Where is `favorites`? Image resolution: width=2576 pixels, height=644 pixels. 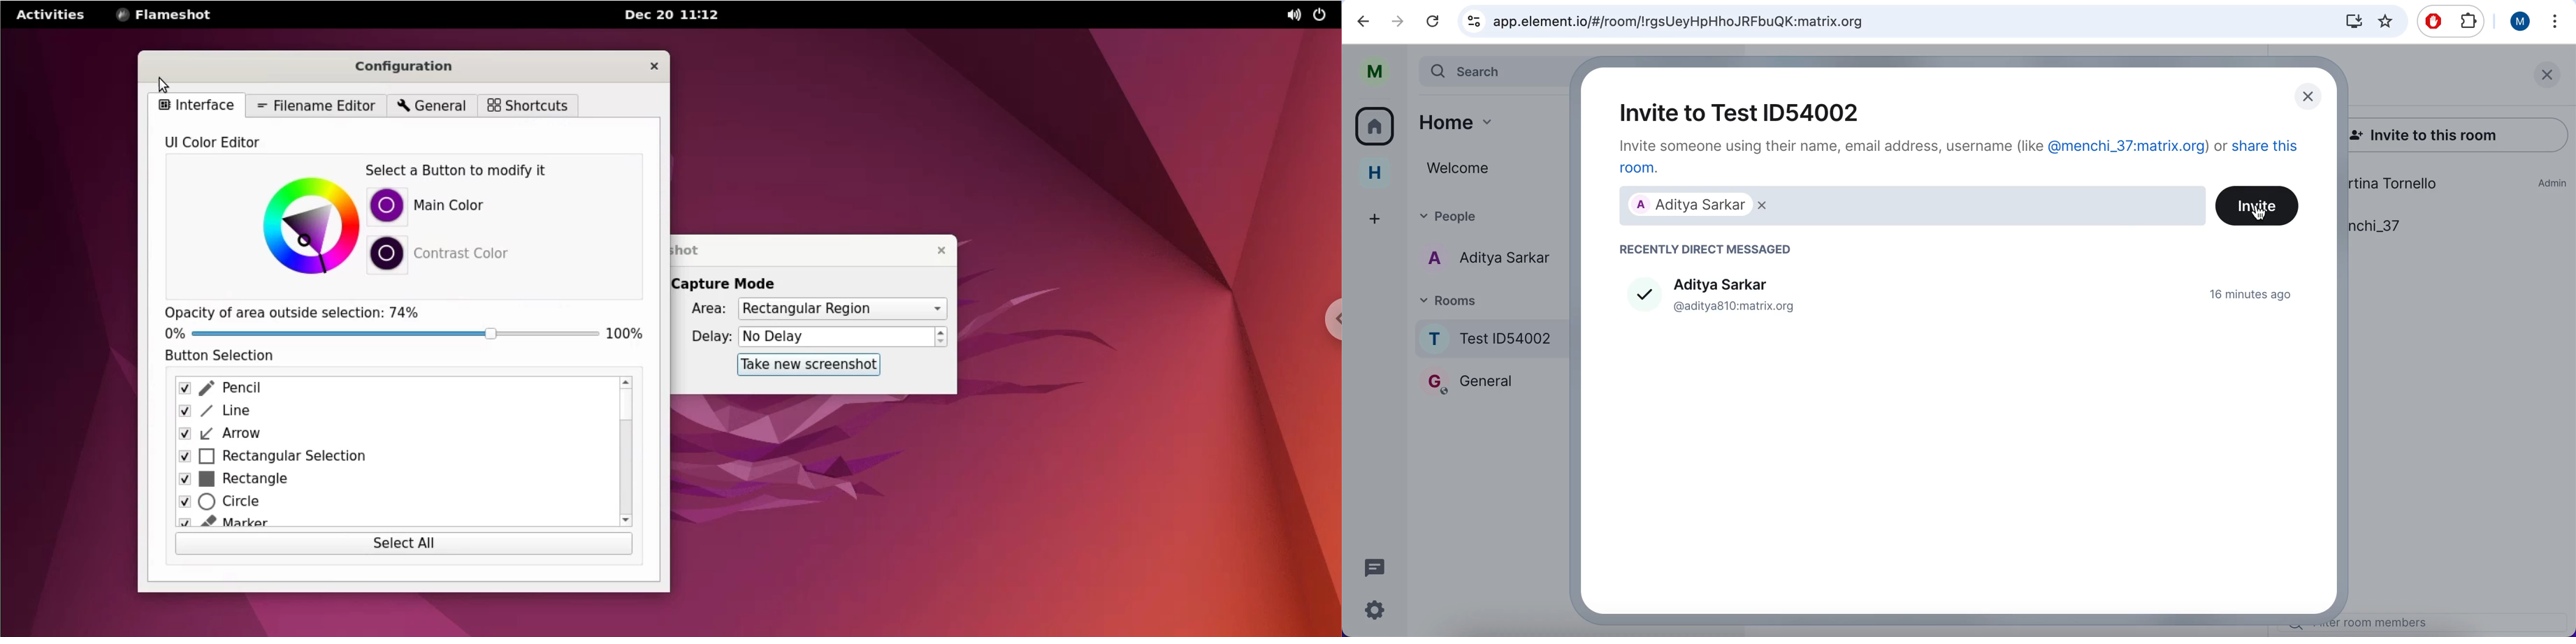
favorites is located at coordinates (2385, 21).